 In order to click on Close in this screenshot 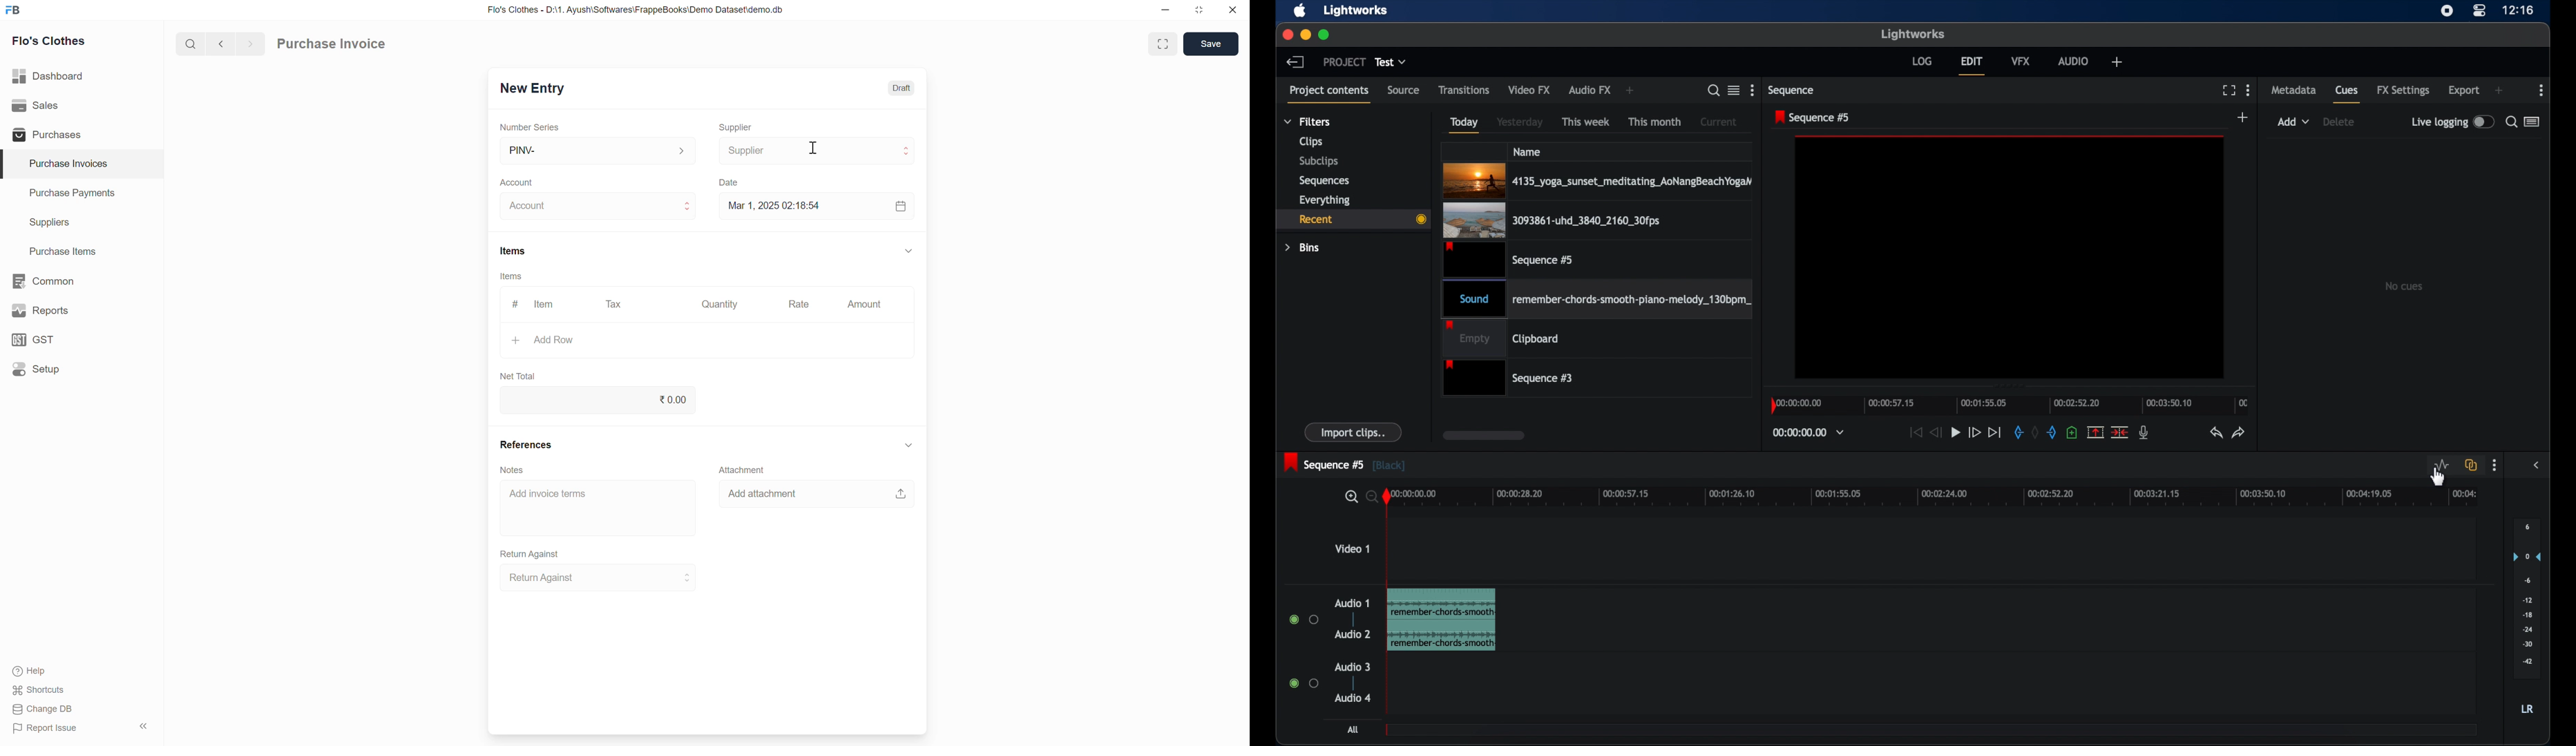, I will do `click(1233, 10)`.